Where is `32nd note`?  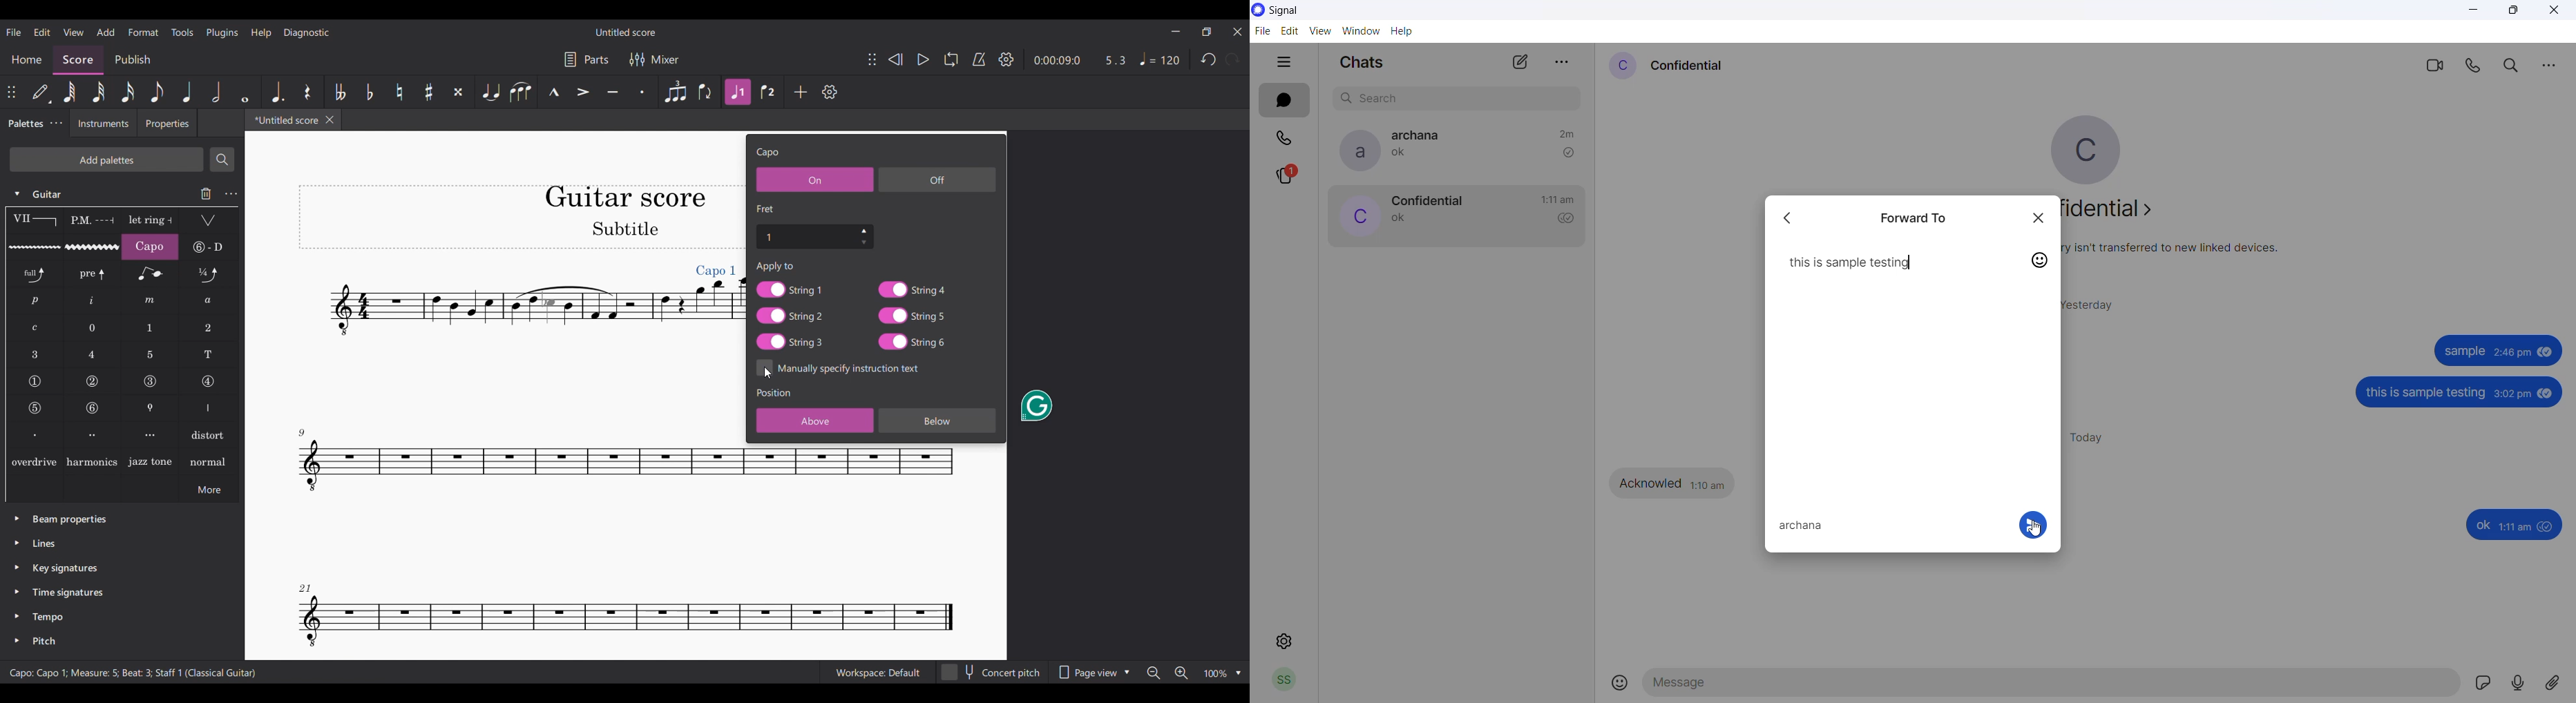 32nd note is located at coordinates (98, 92).